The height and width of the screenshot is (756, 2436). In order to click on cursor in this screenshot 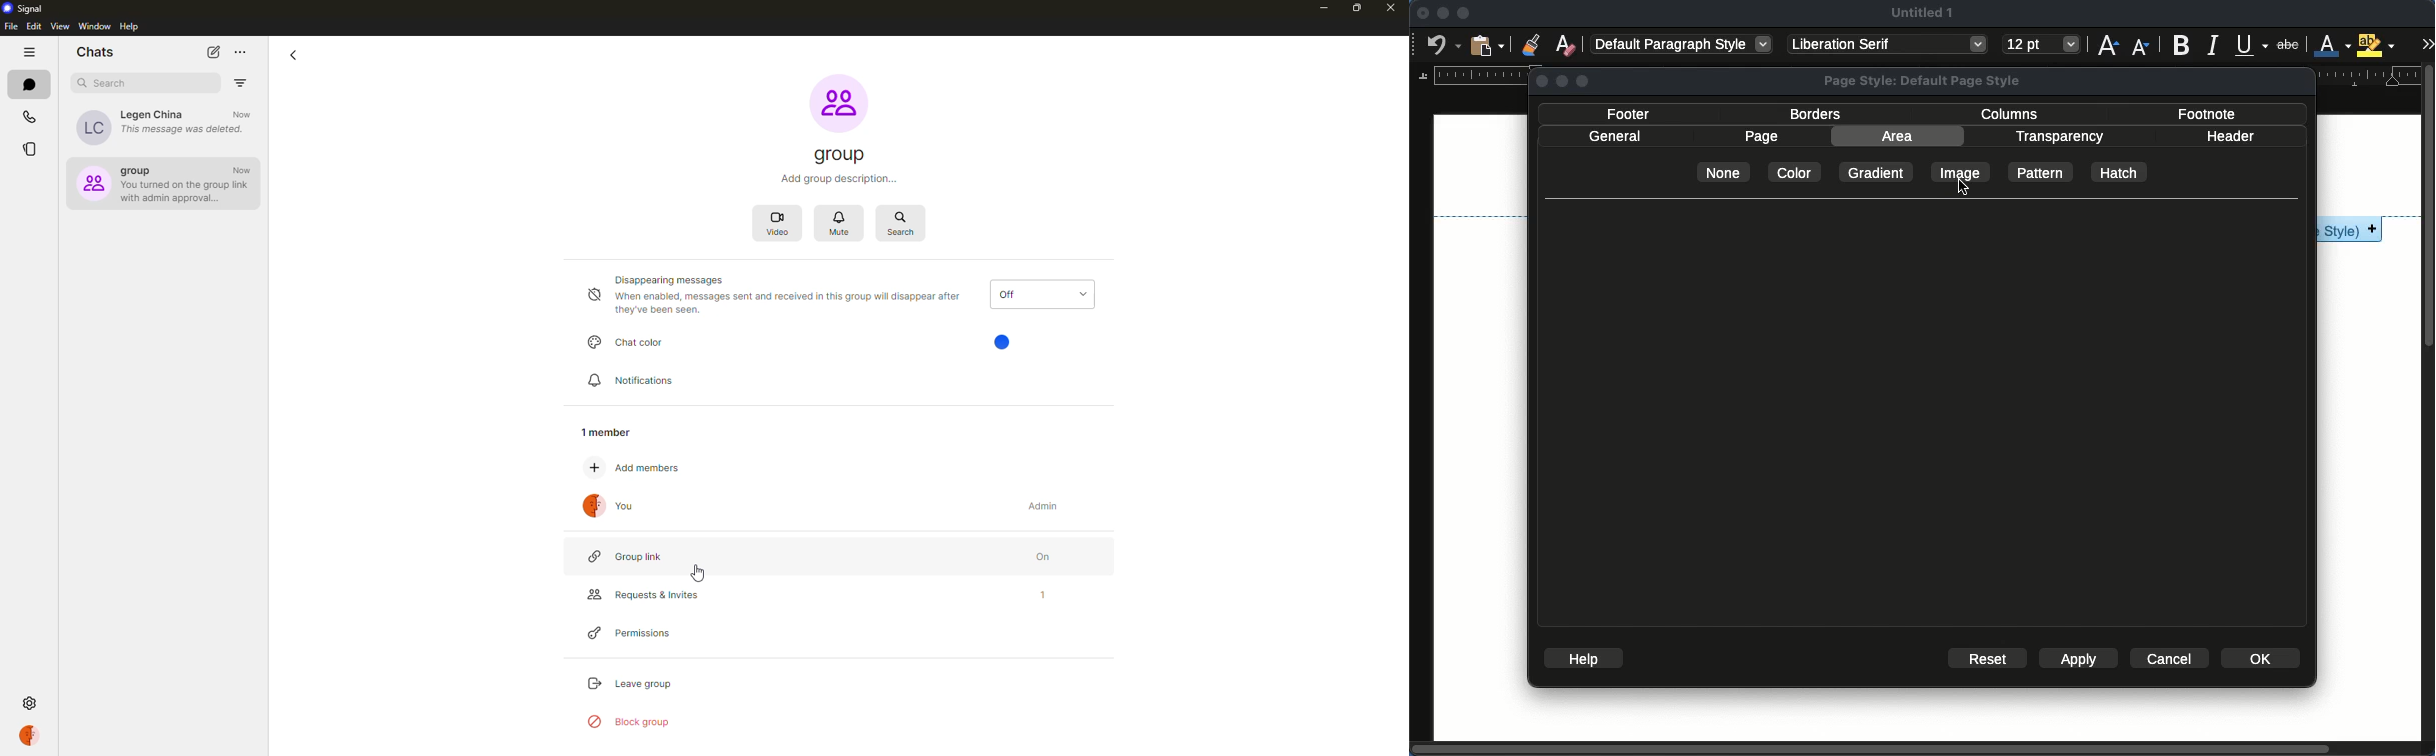, I will do `click(1965, 187)`.